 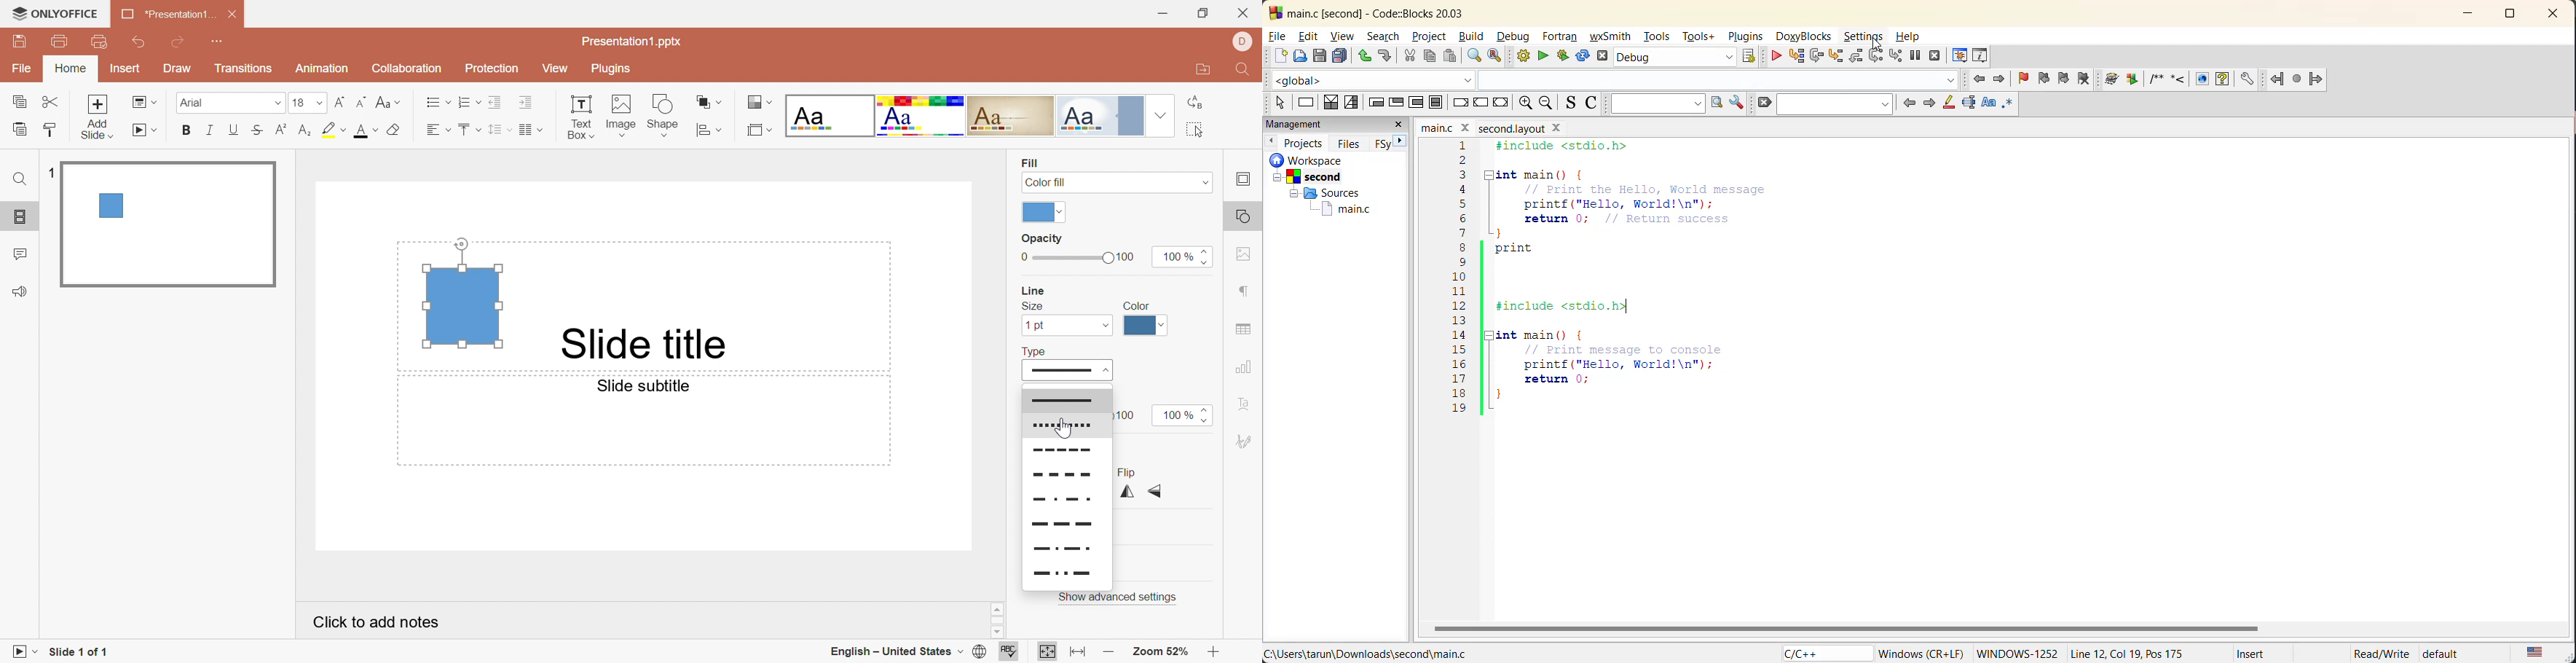 What do you see at coordinates (1030, 290) in the screenshot?
I see `Line` at bounding box center [1030, 290].